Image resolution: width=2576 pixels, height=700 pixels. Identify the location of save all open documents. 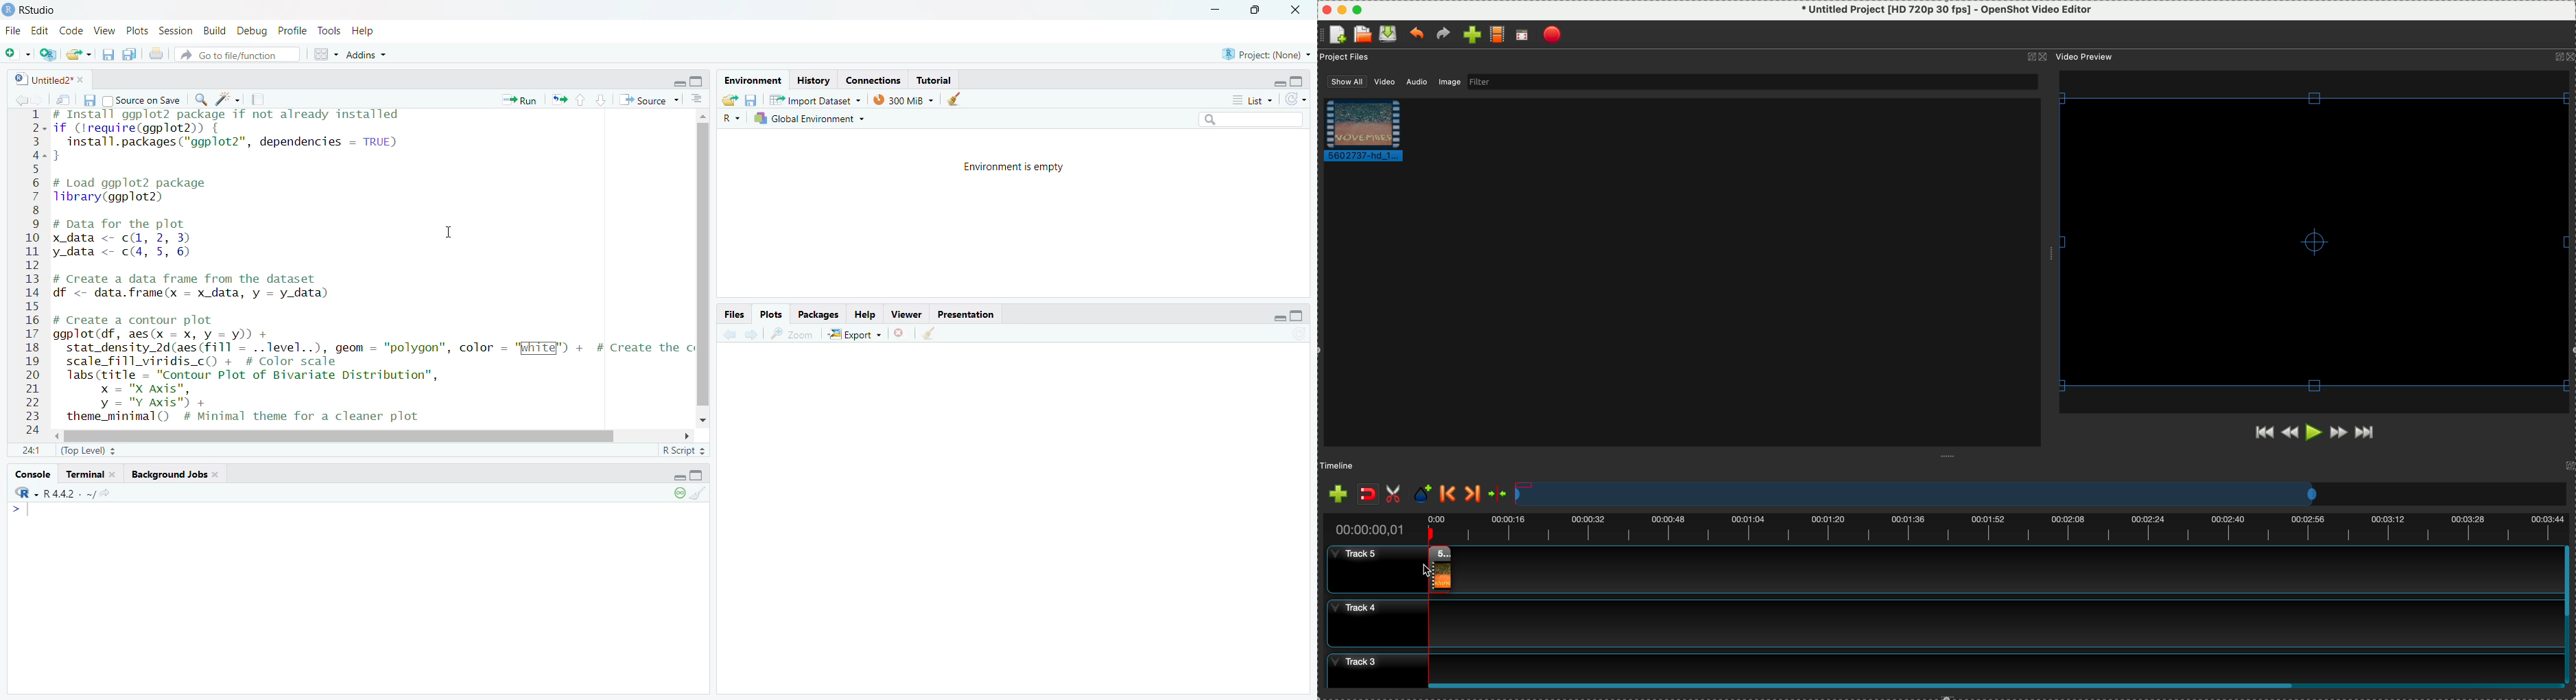
(130, 54).